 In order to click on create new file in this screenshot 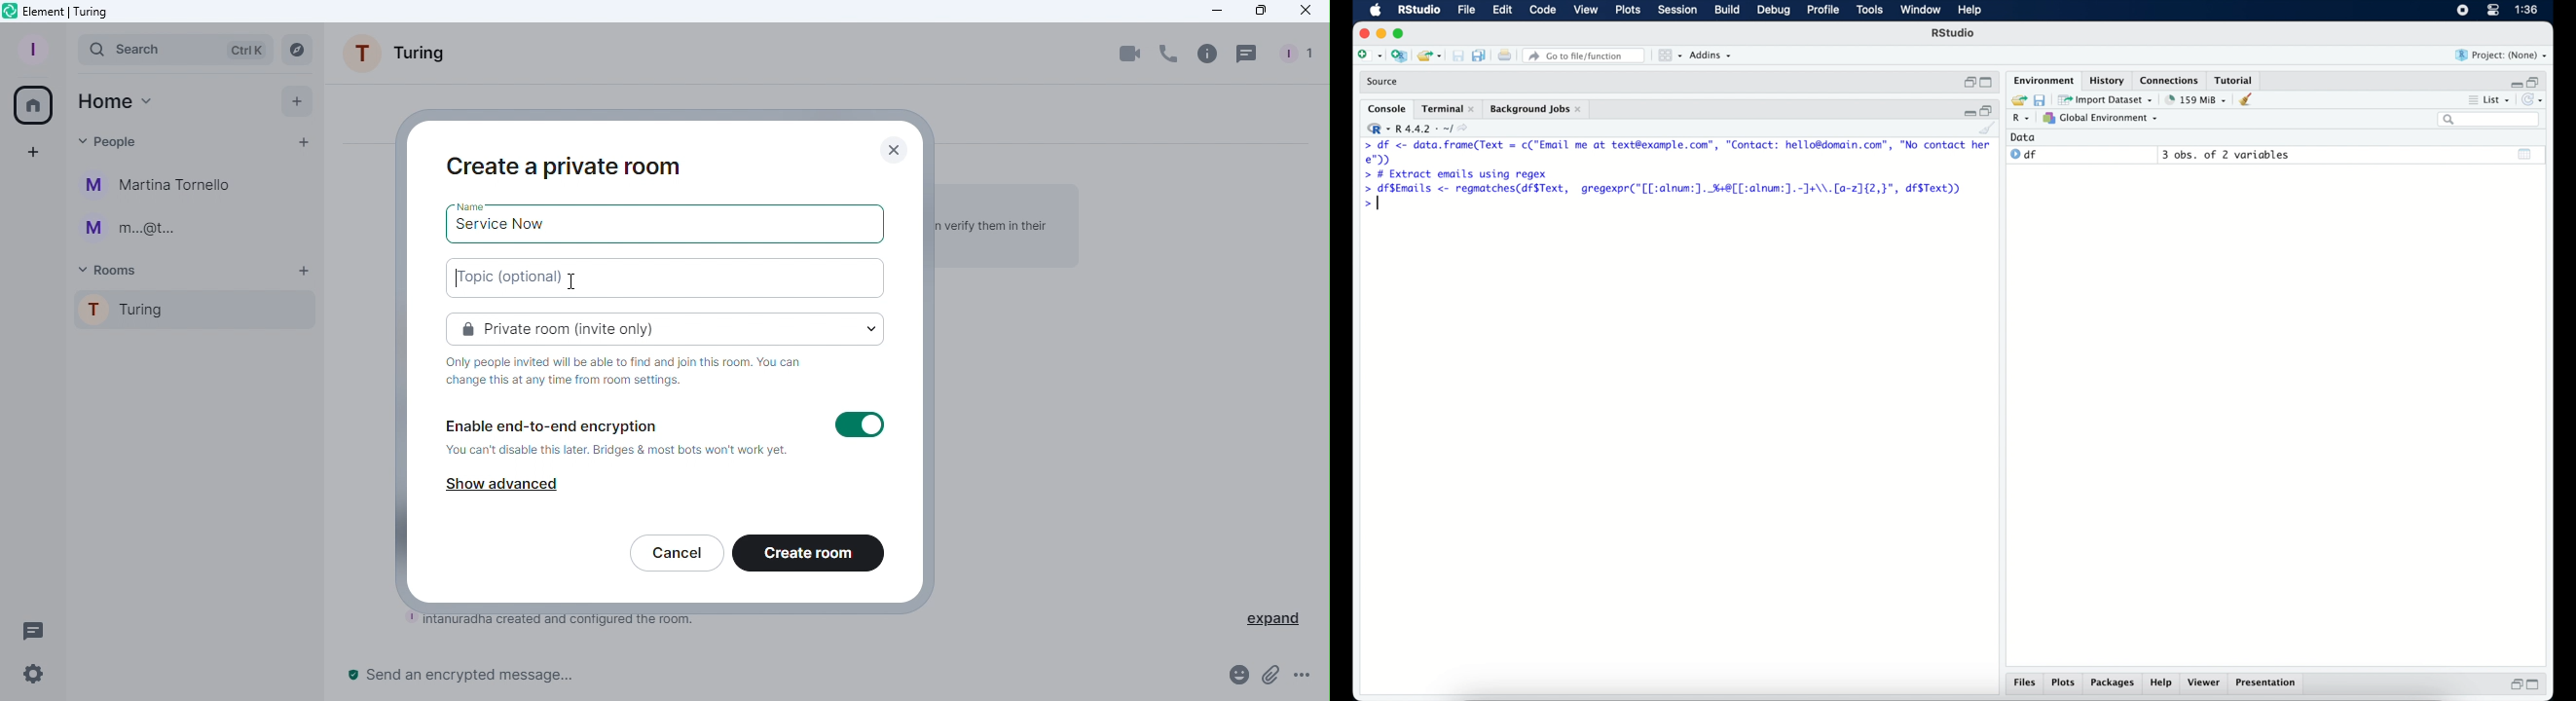, I will do `click(1369, 56)`.